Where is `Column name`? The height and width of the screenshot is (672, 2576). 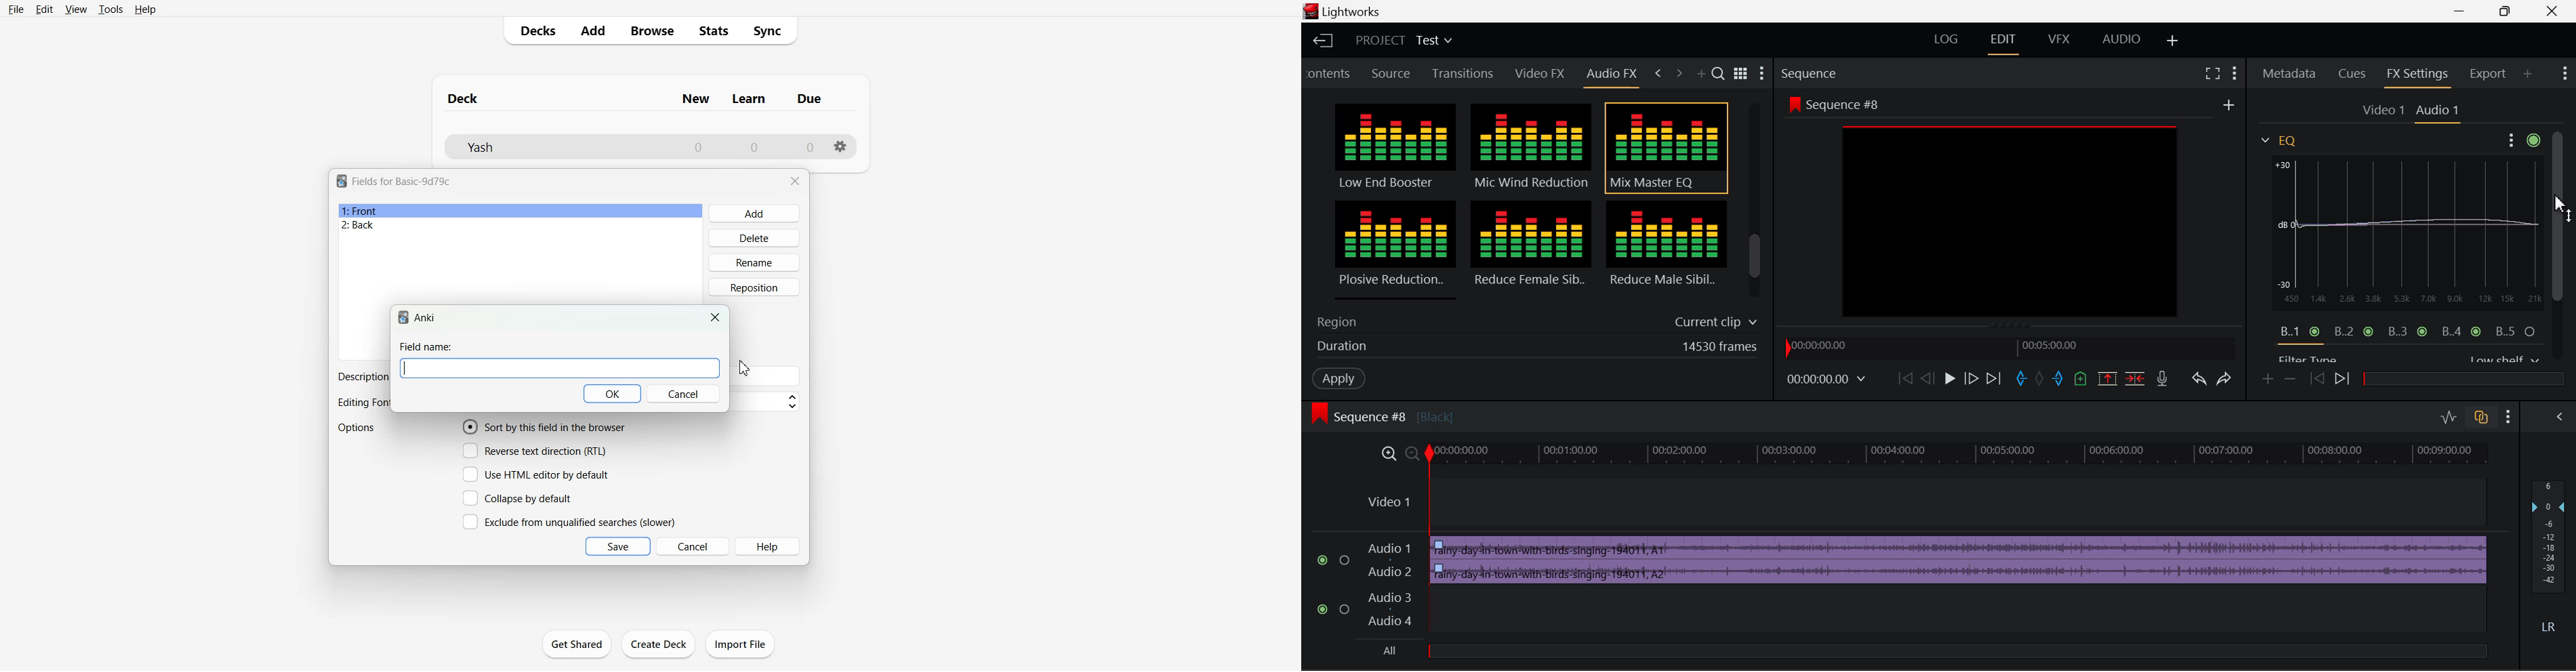
Column name is located at coordinates (695, 99).